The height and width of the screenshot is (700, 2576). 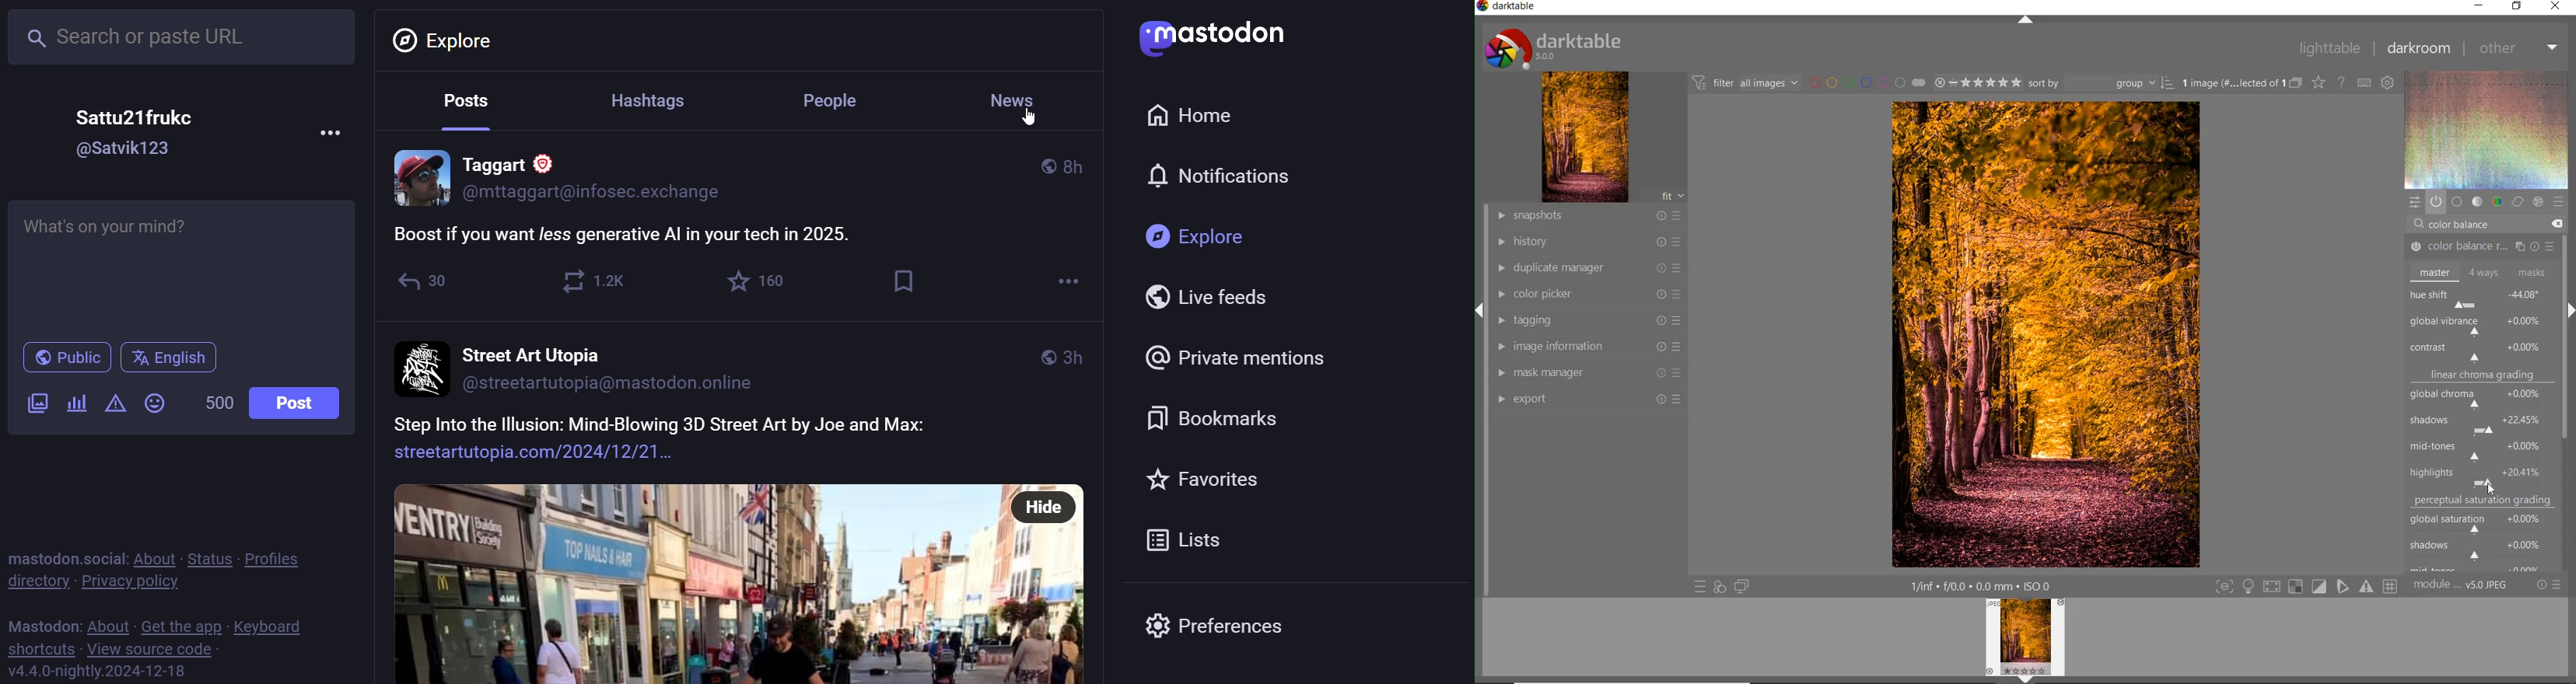 I want to click on global chroma, so click(x=2483, y=400).